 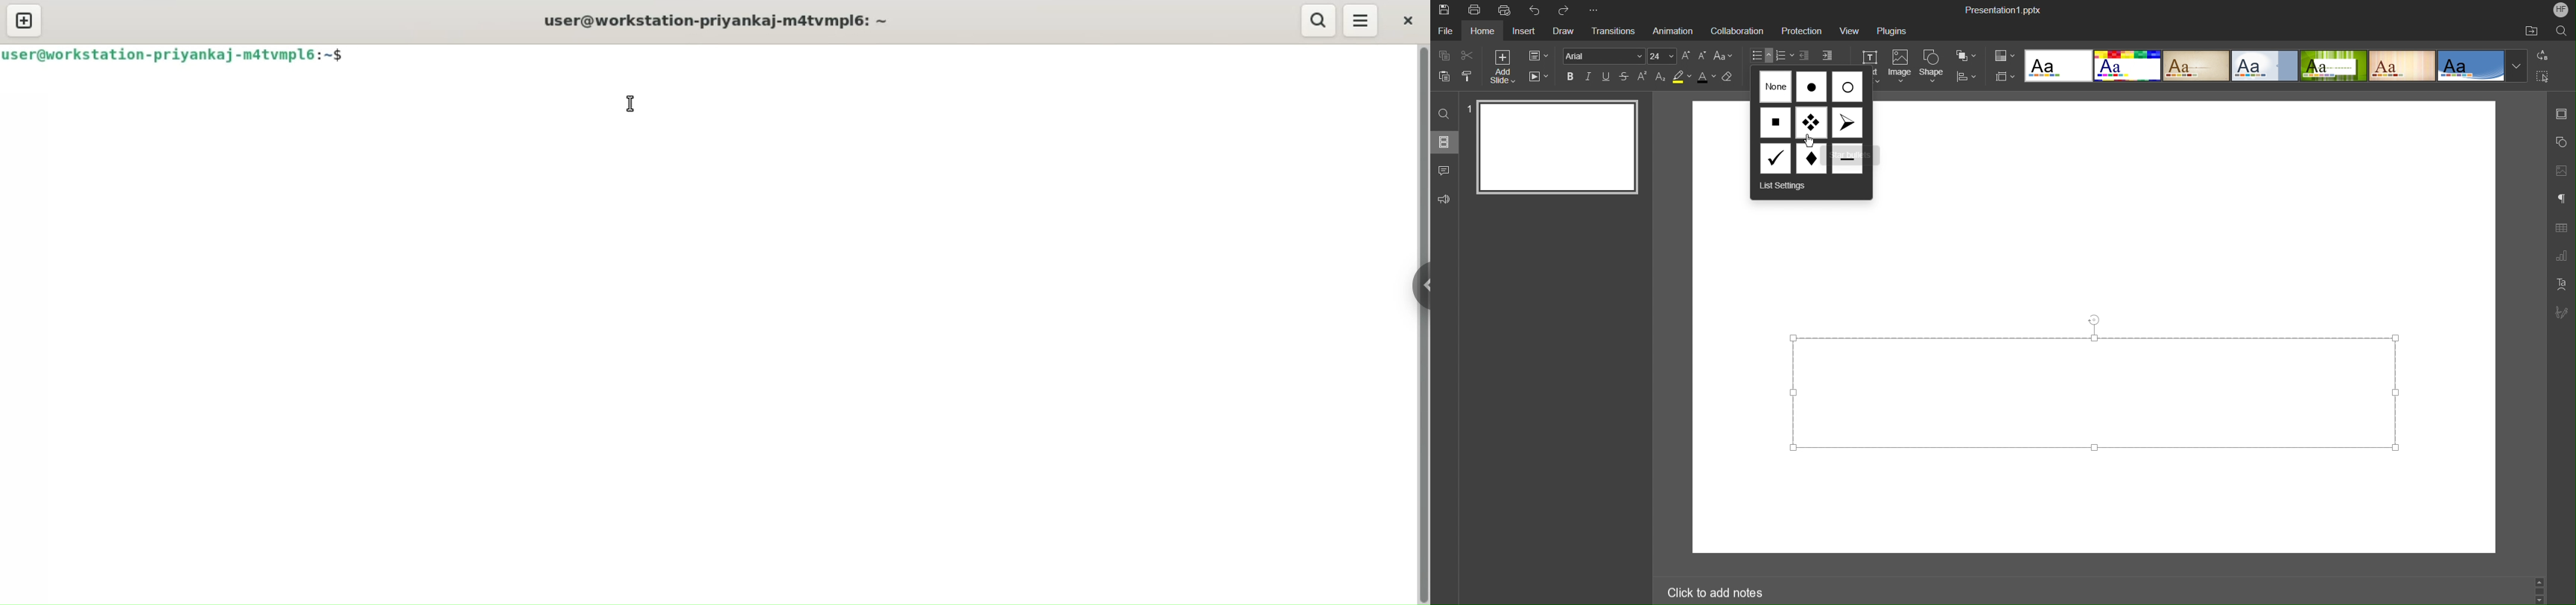 What do you see at coordinates (1847, 30) in the screenshot?
I see `View` at bounding box center [1847, 30].